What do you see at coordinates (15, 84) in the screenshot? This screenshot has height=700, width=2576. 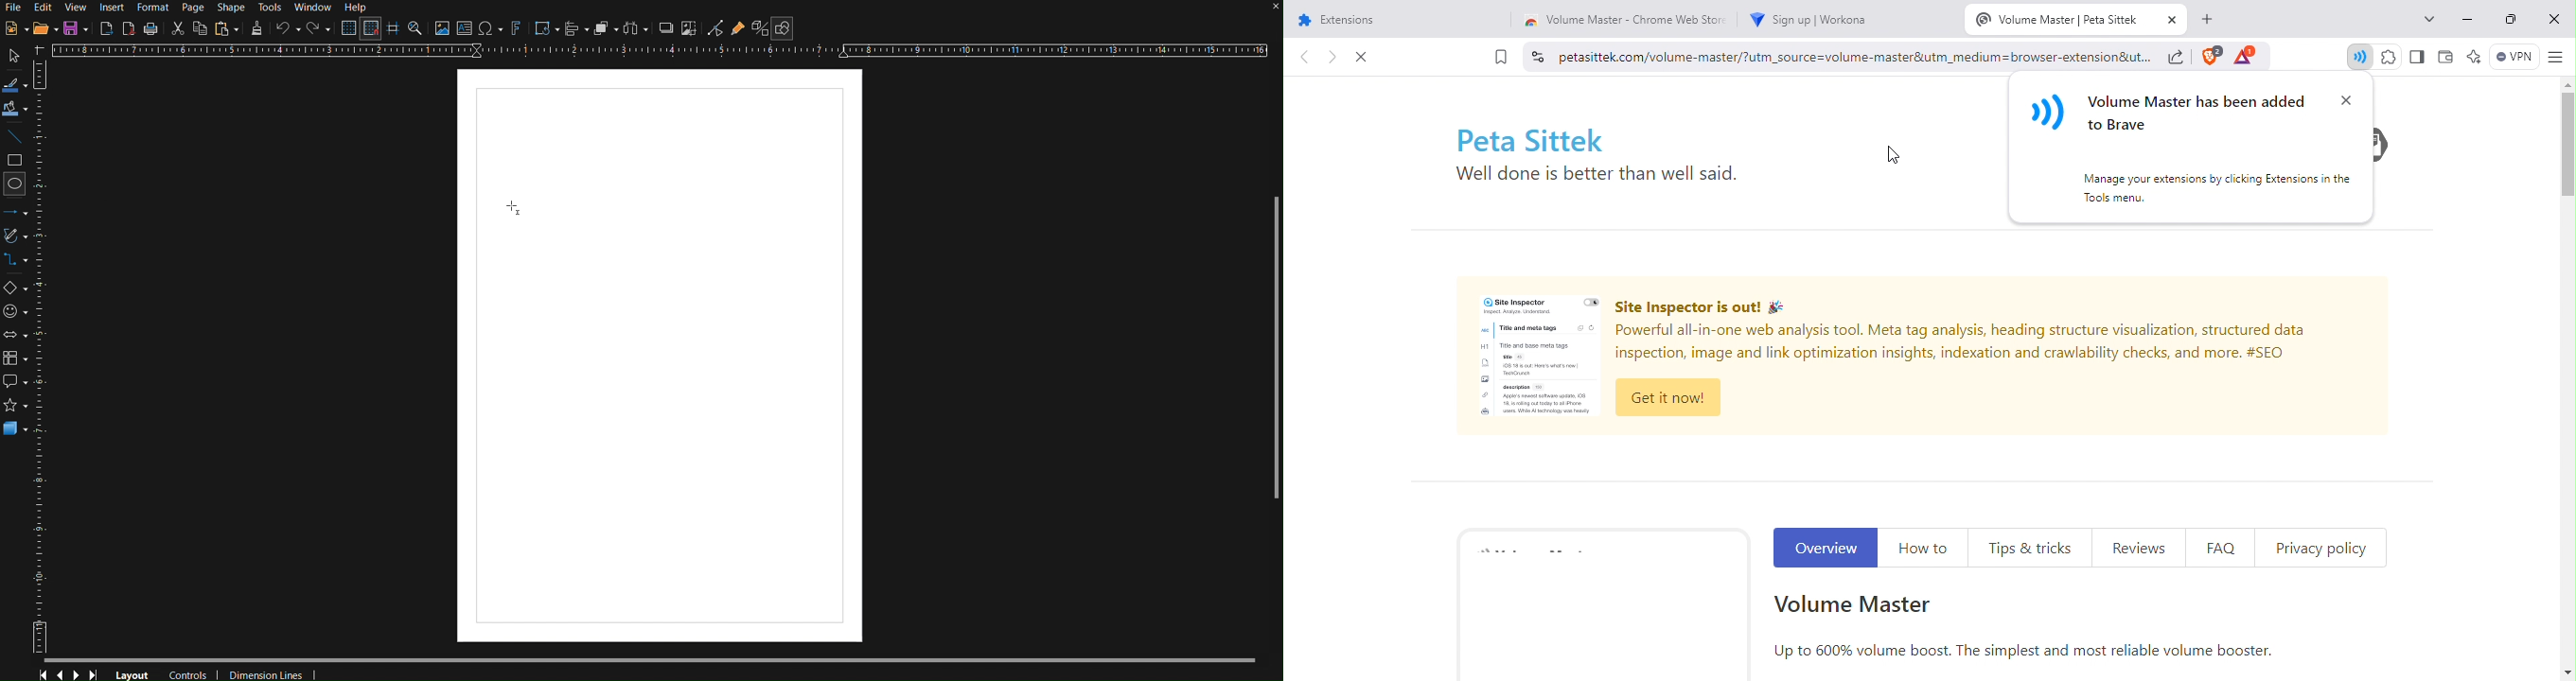 I see `Line Color` at bounding box center [15, 84].